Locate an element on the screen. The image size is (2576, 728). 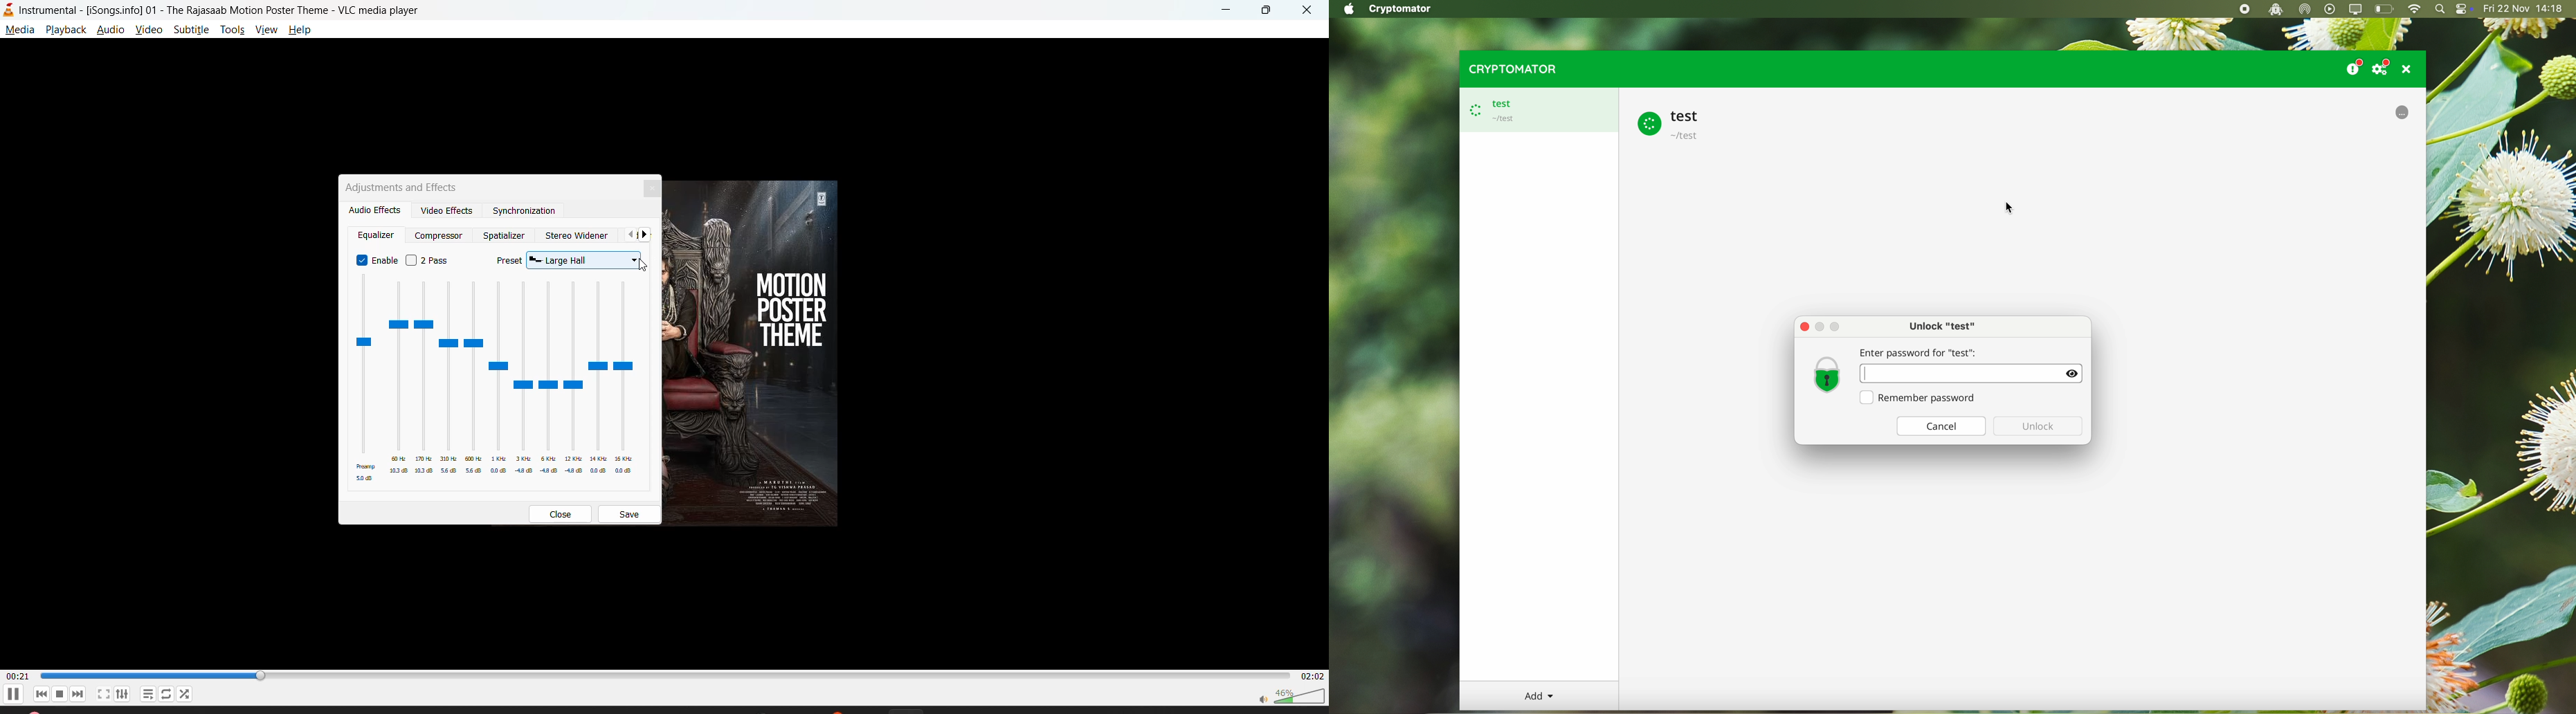
view is located at coordinates (148, 33).